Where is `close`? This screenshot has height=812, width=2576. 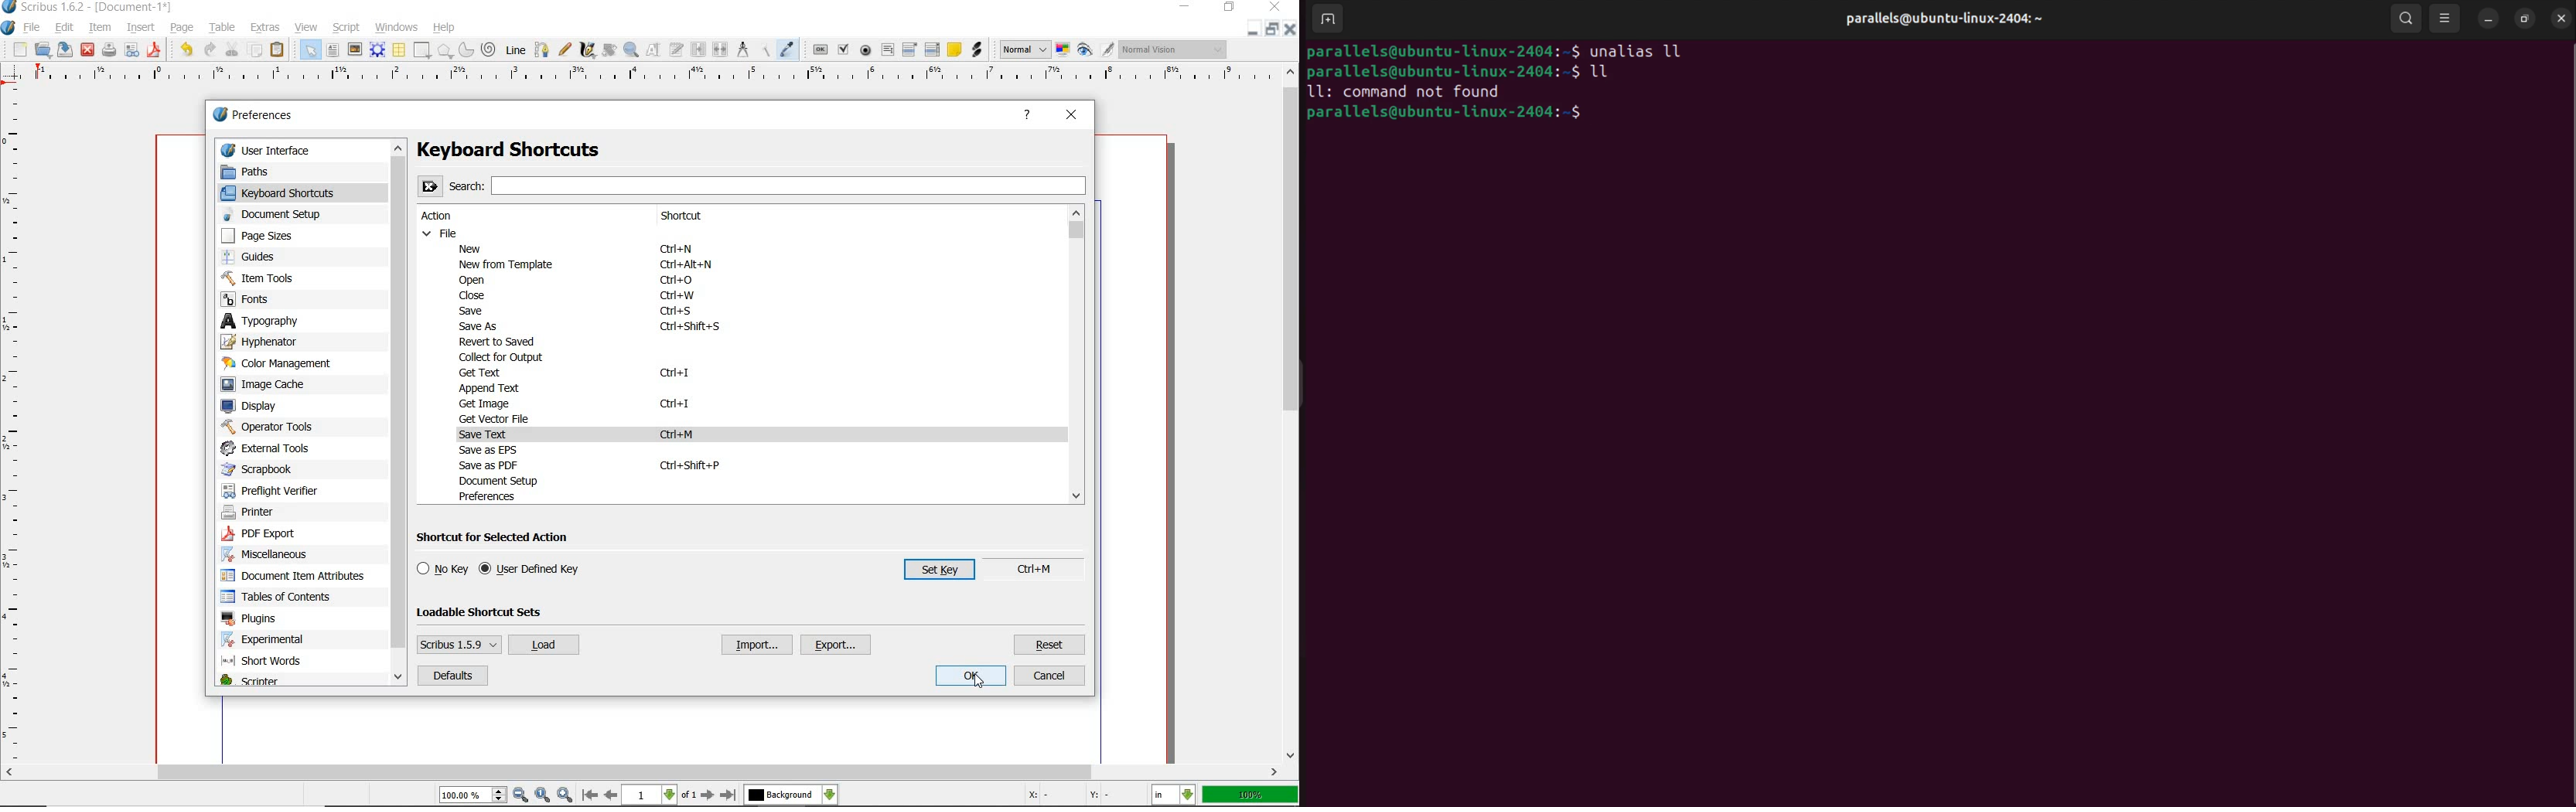
close is located at coordinates (87, 49).